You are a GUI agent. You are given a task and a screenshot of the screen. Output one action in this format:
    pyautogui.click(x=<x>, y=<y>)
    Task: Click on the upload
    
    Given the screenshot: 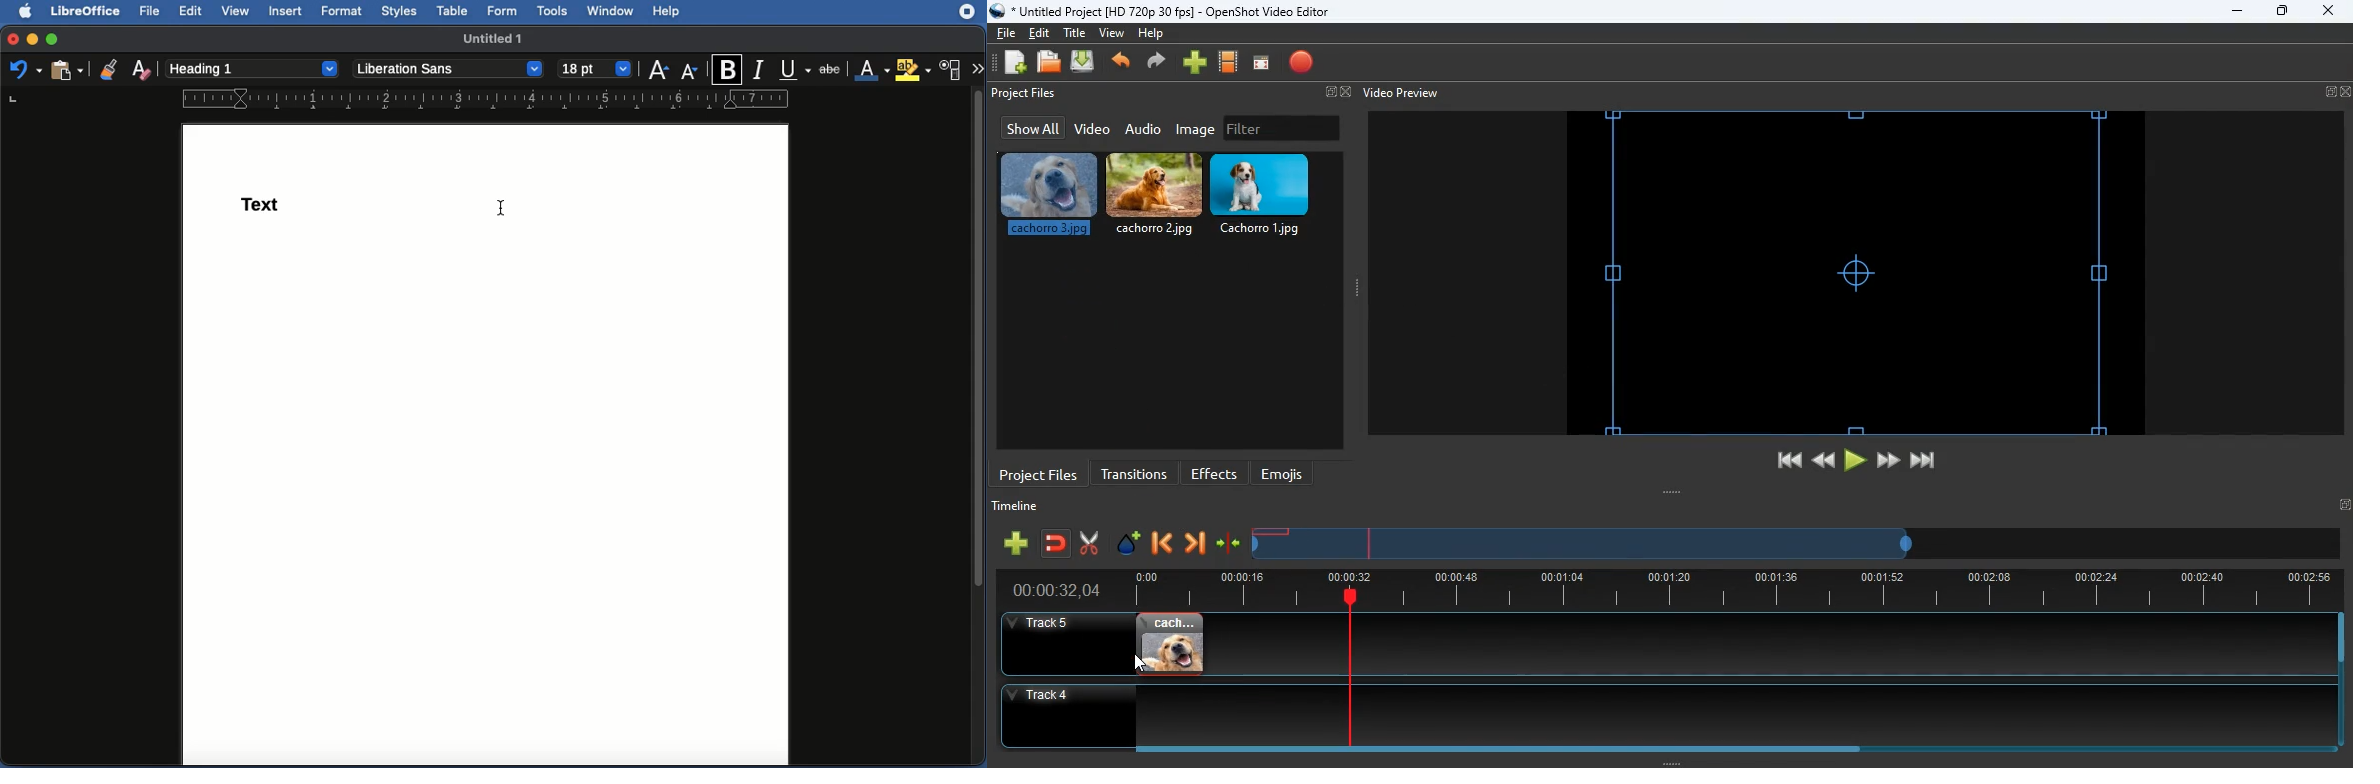 What is the action you would take?
    pyautogui.click(x=1085, y=63)
    